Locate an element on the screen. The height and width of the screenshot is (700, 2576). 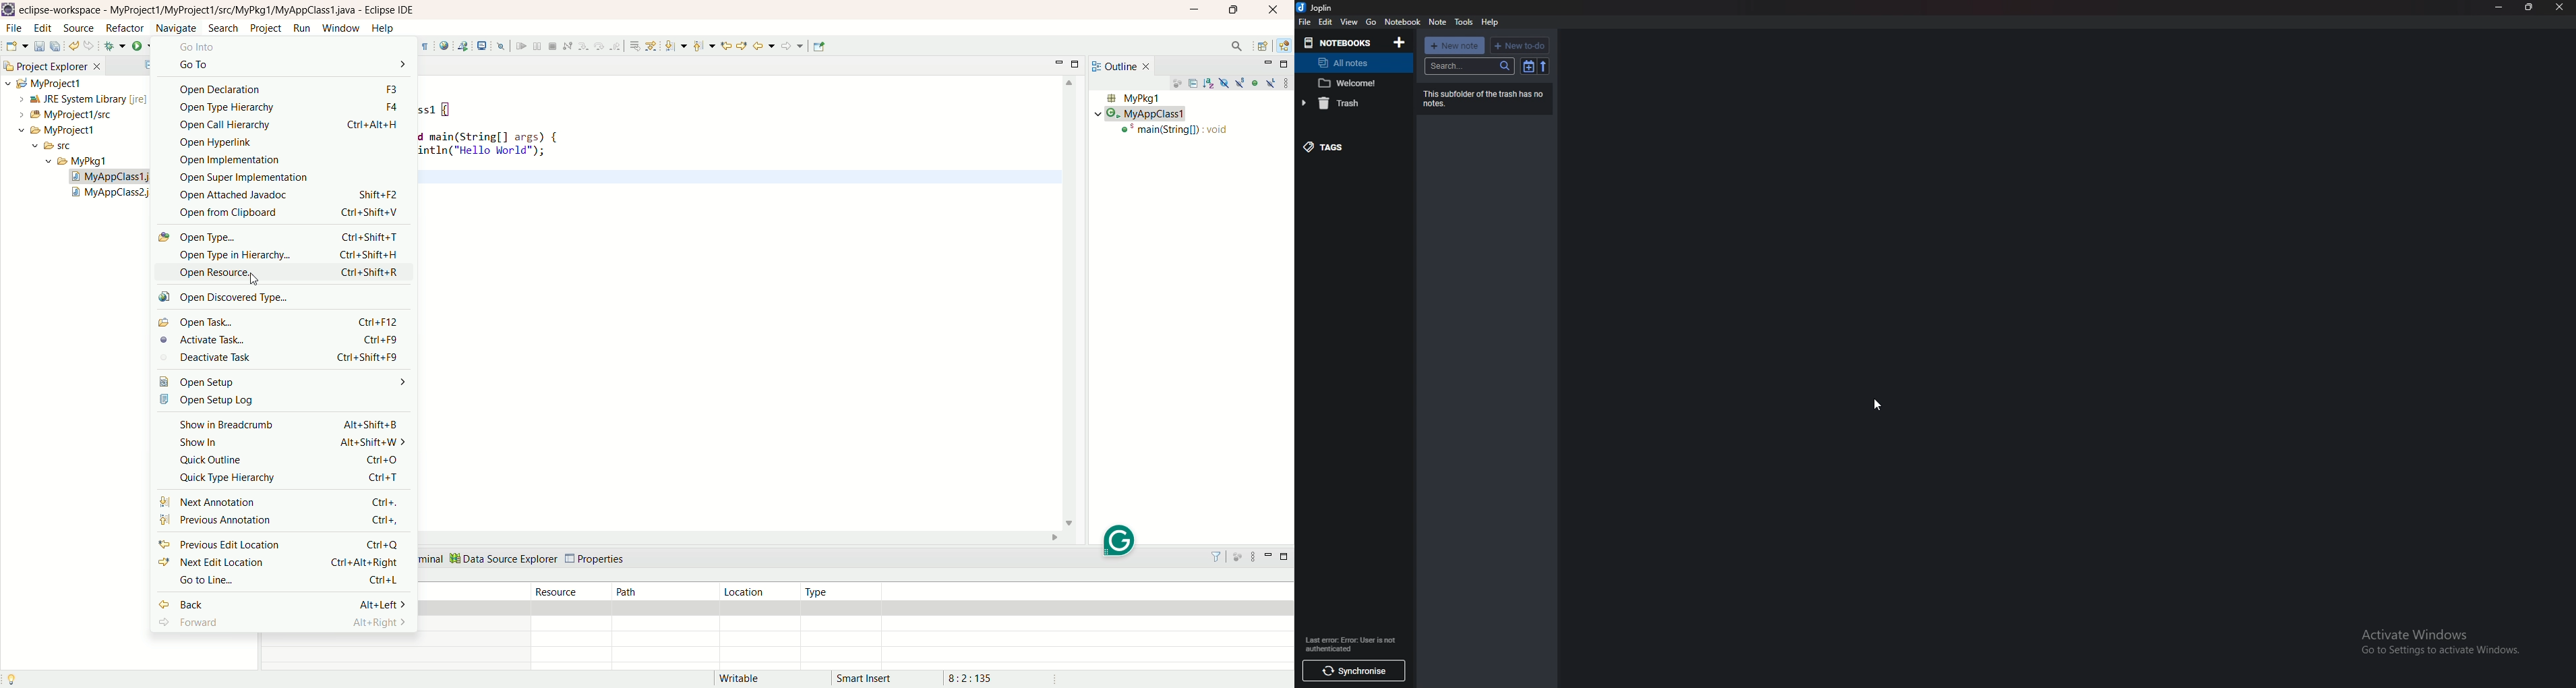
search is located at coordinates (224, 28).